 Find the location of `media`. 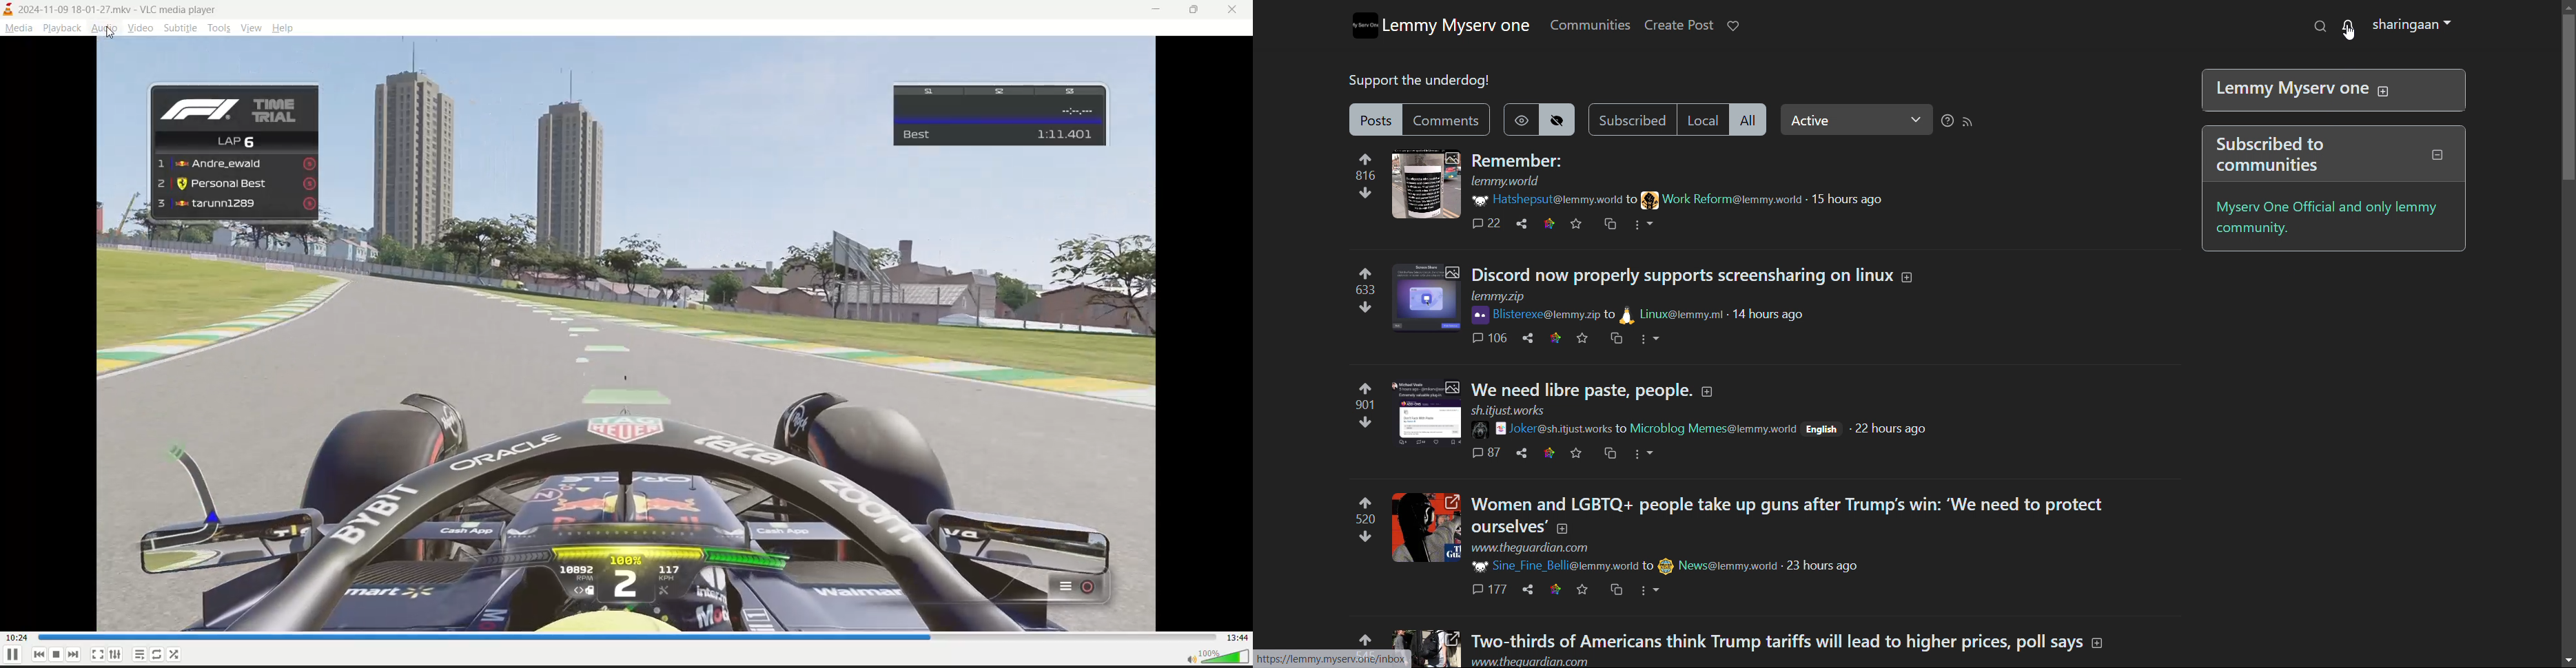

media is located at coordinates (18, 29).